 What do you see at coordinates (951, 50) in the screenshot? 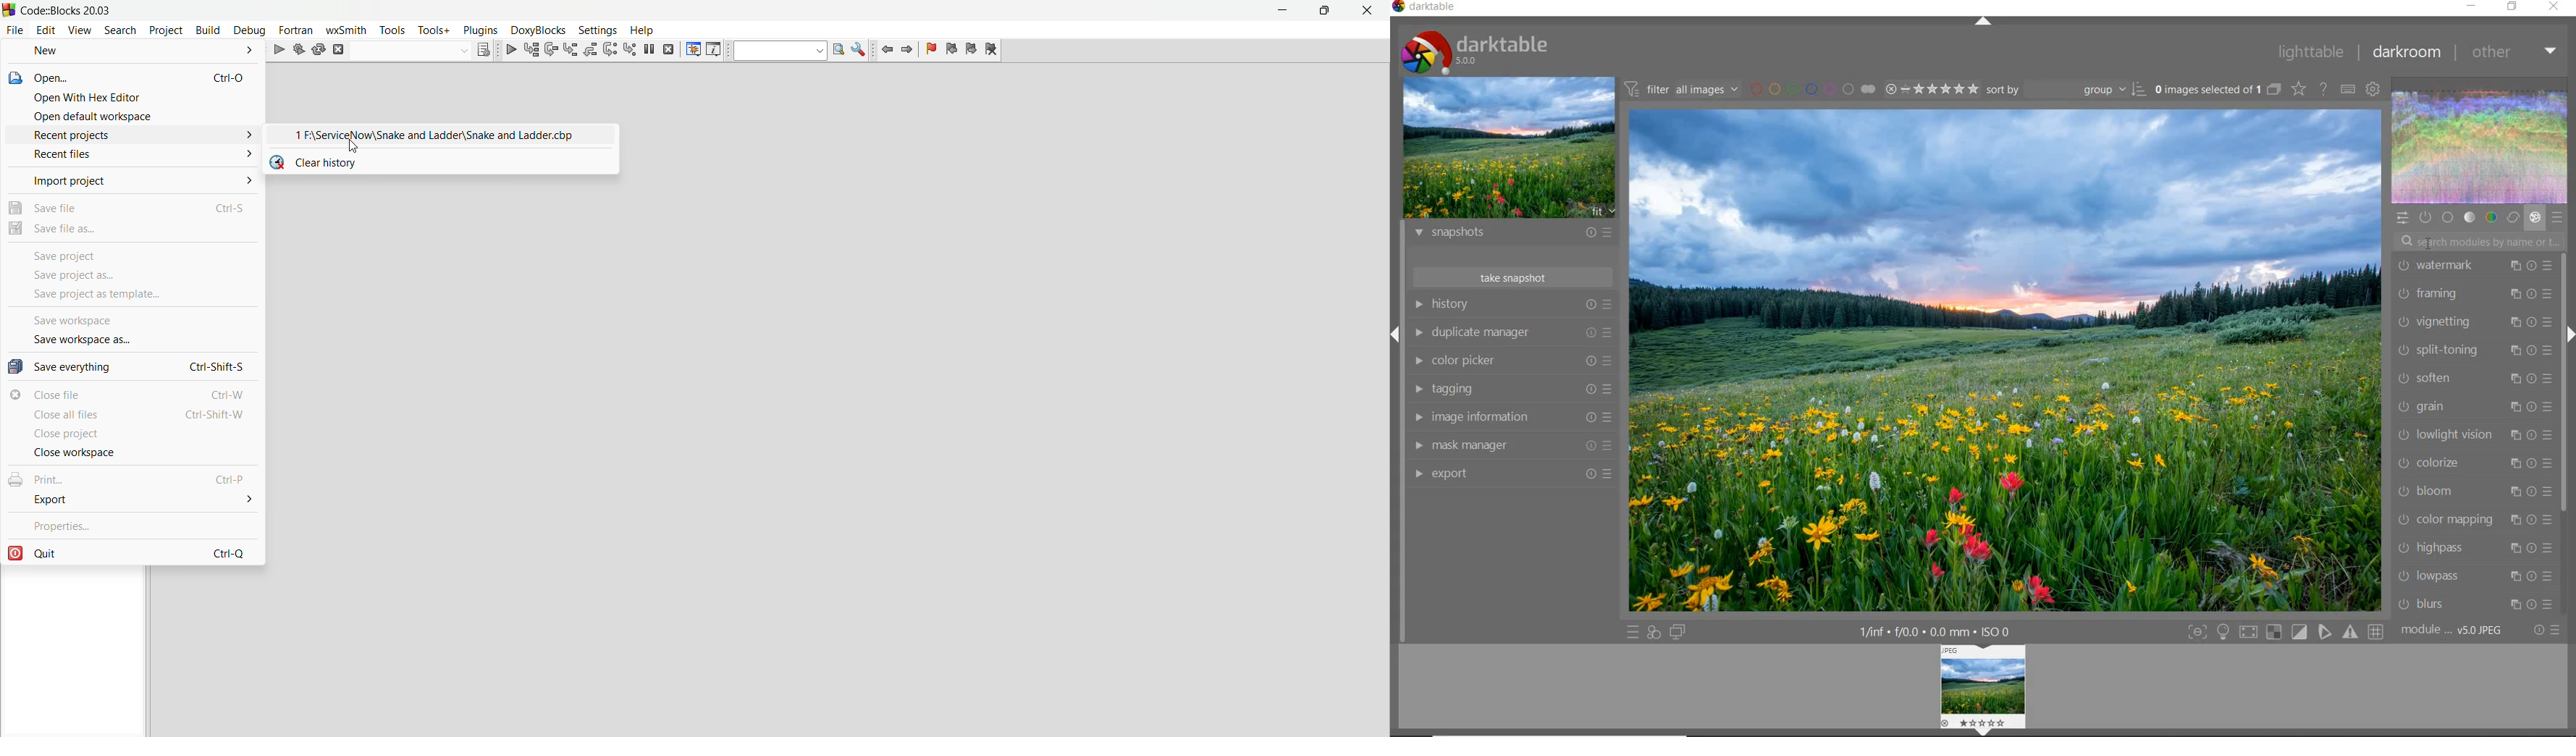
I see `previous bookmark` at bounding box center [951, 50].